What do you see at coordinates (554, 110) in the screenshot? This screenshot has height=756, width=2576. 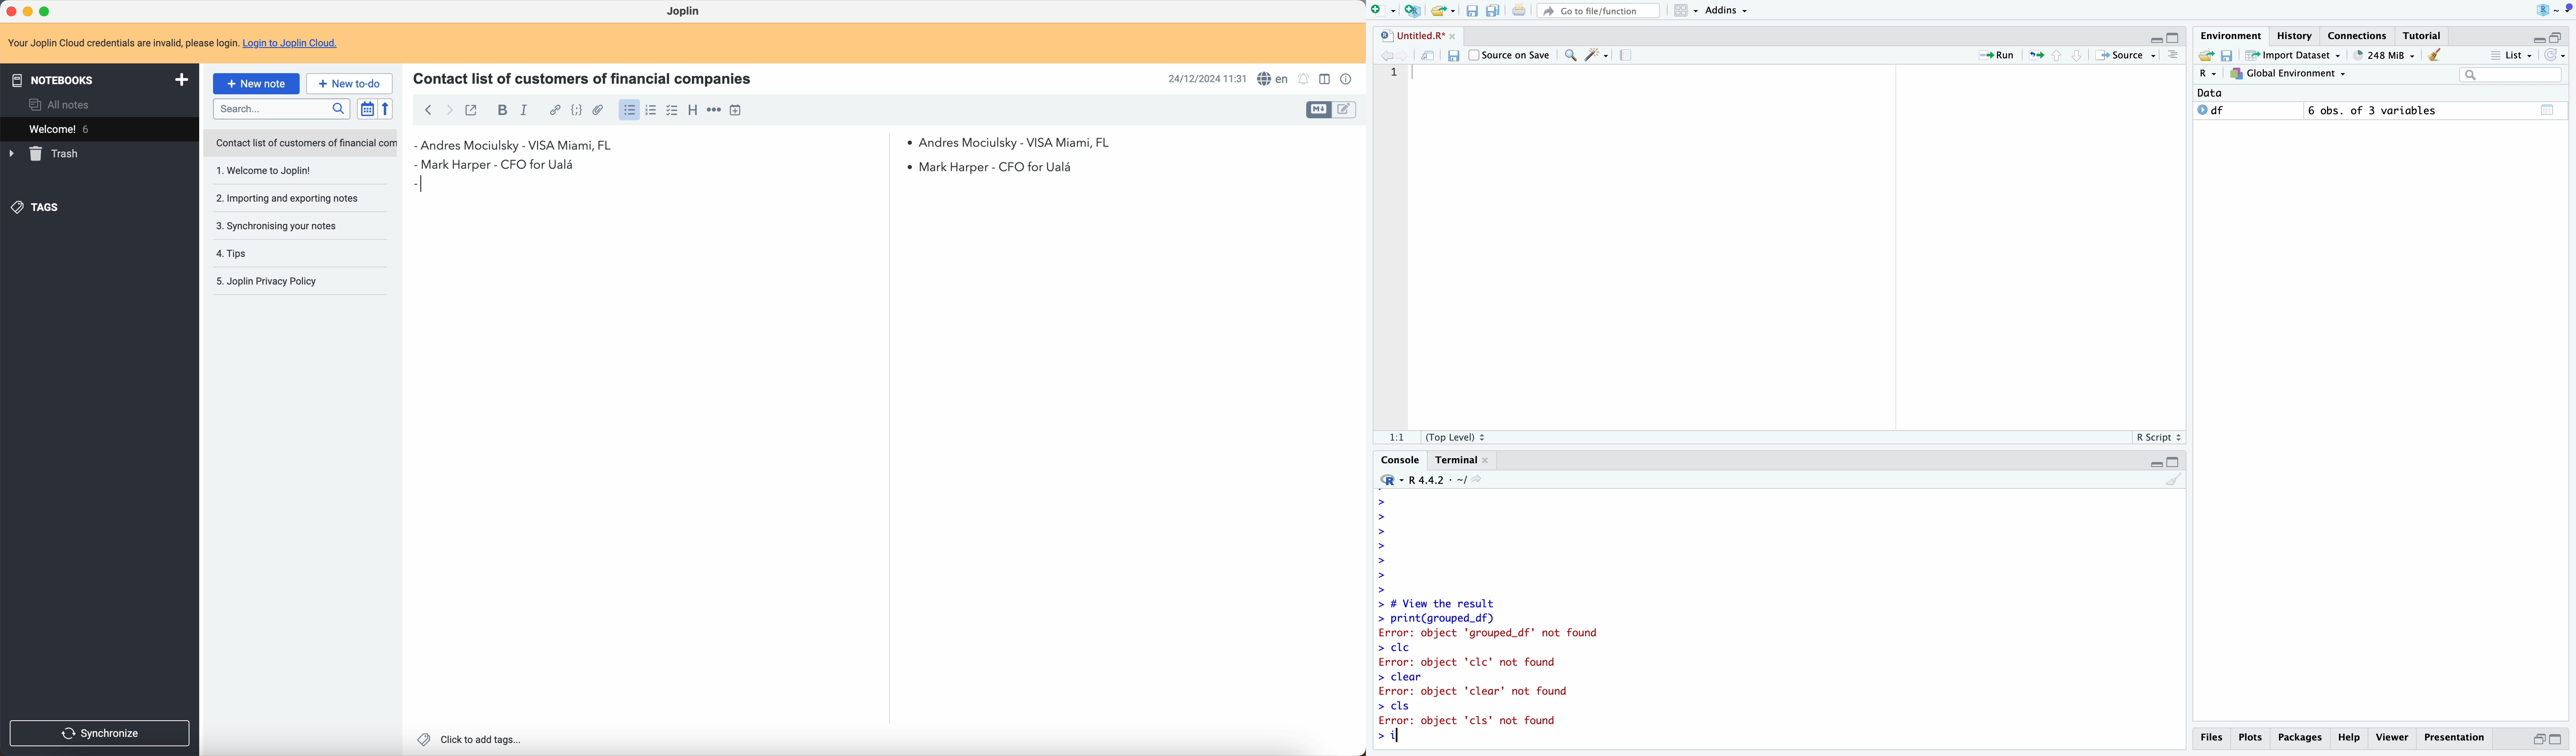 I see `hyperlink` at bounding box center [554, 110].